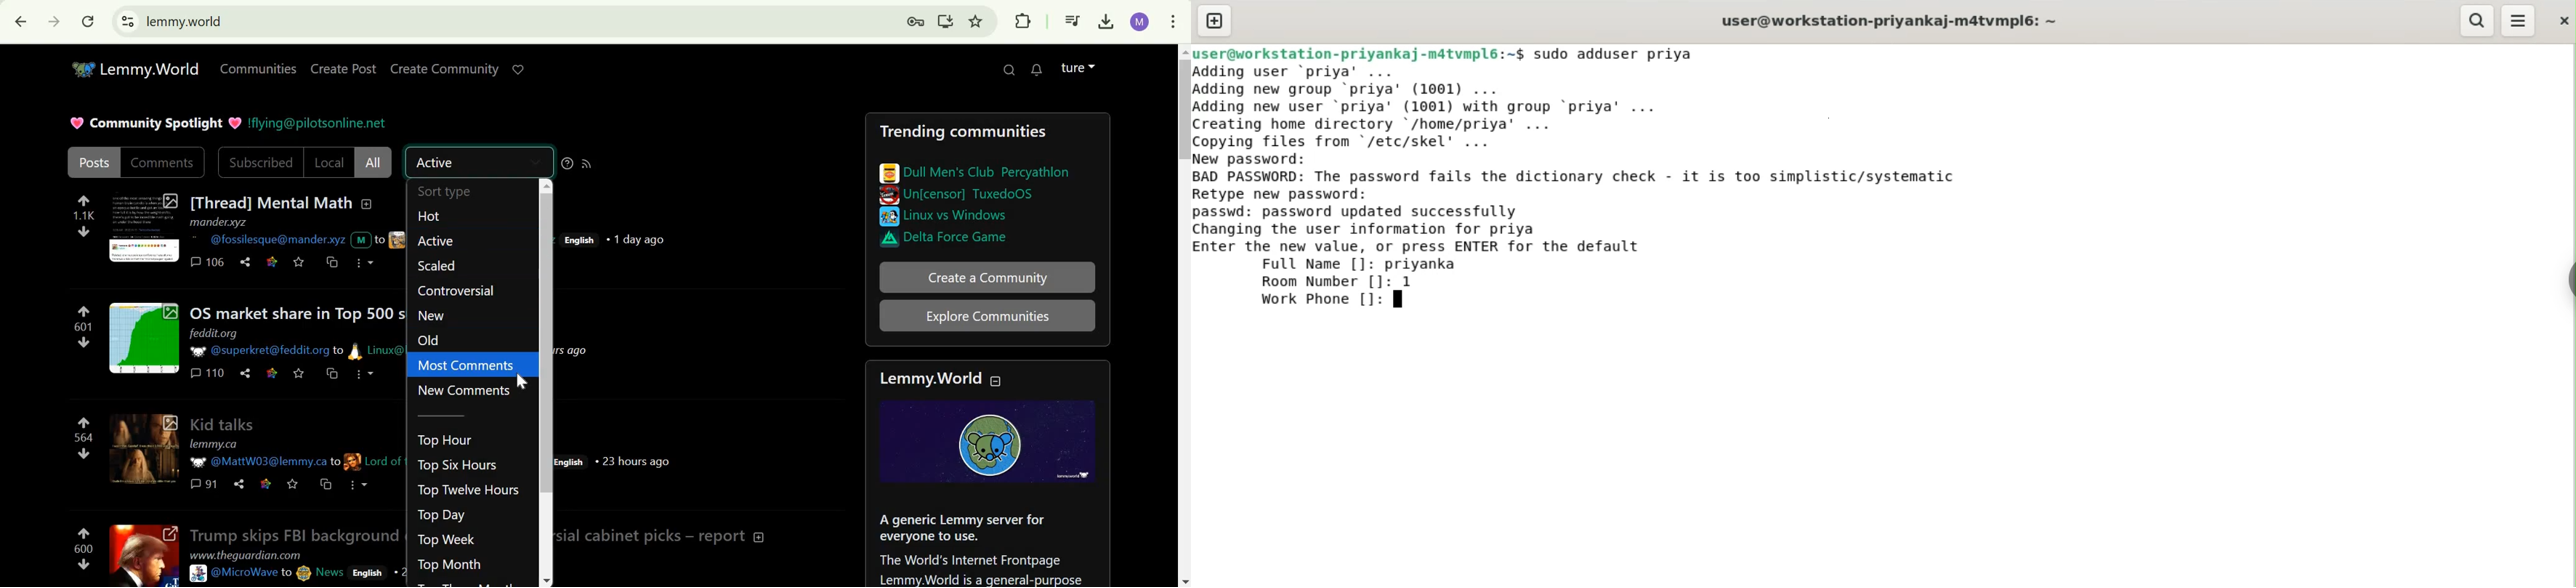  What do you see at coordinates (271, 372) in the screenshot?
I see `link` at bounding box center [271, 372].